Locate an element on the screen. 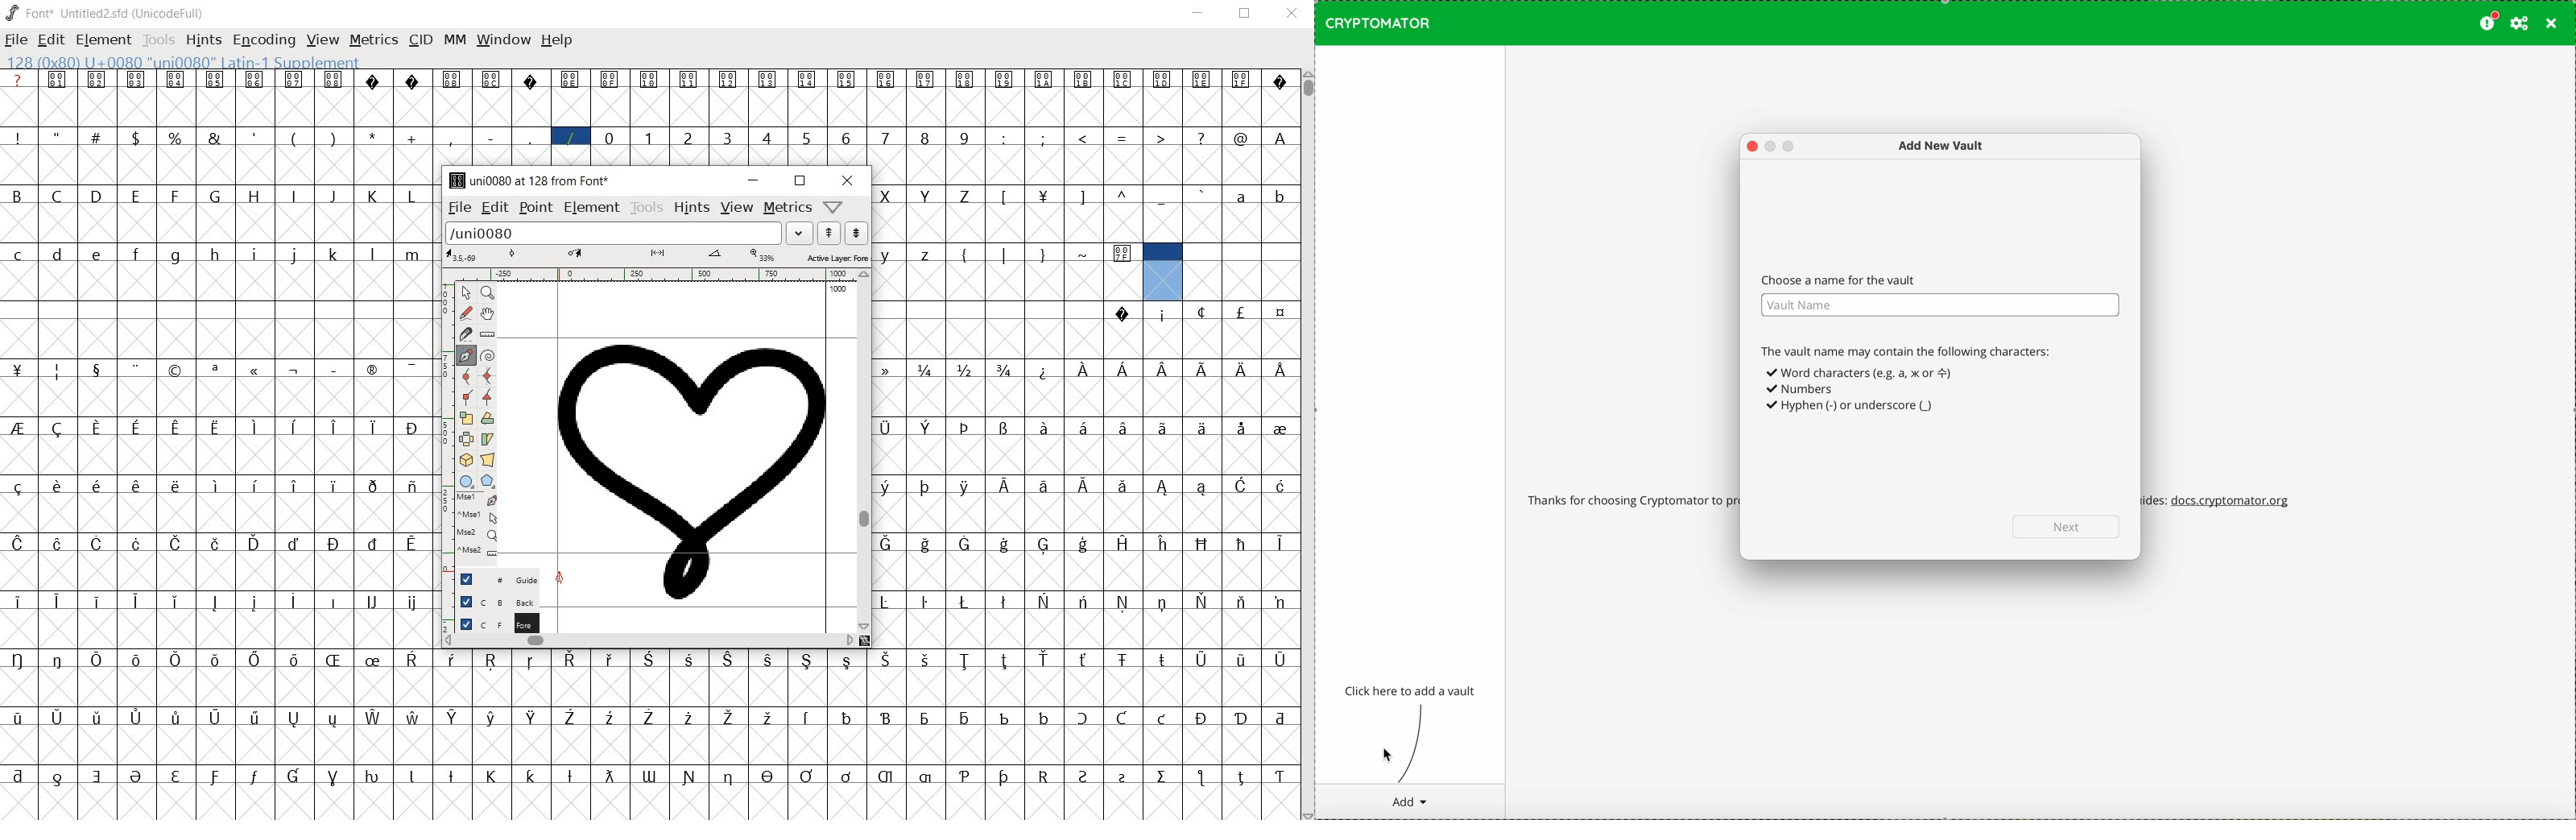  glyph is located at coordinates (1202, 544).